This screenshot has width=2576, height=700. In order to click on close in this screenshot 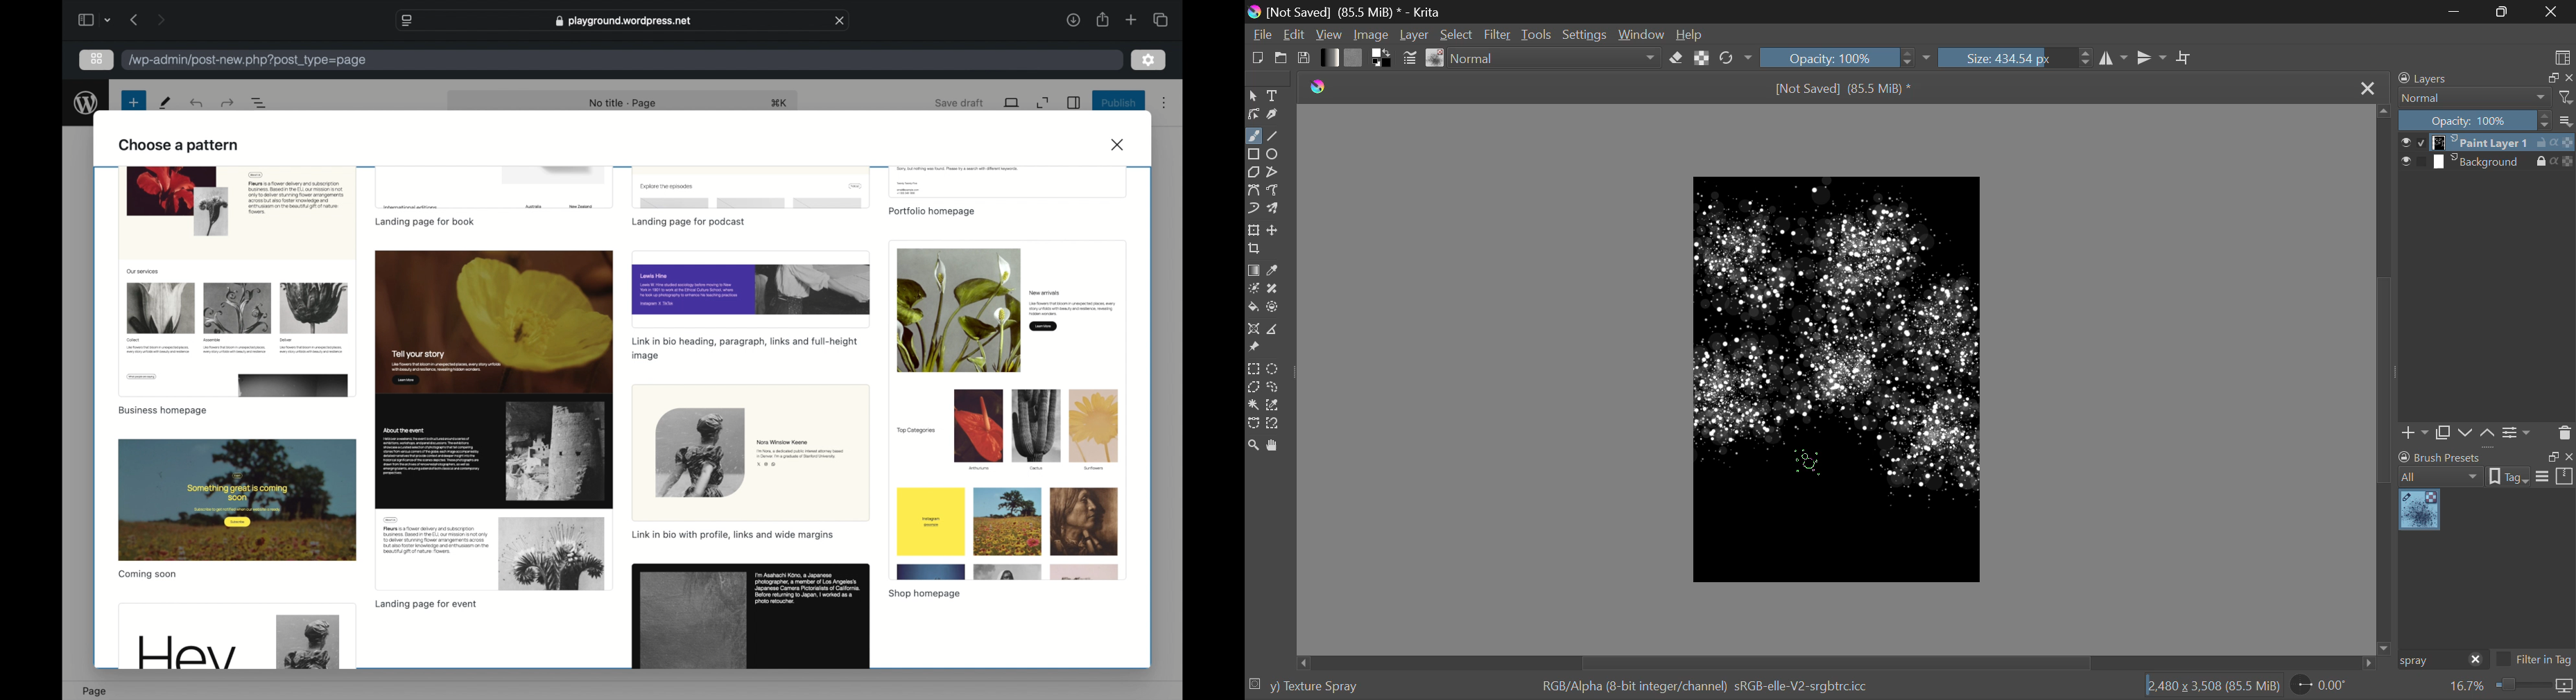, I will do `click(2476, 660)`.